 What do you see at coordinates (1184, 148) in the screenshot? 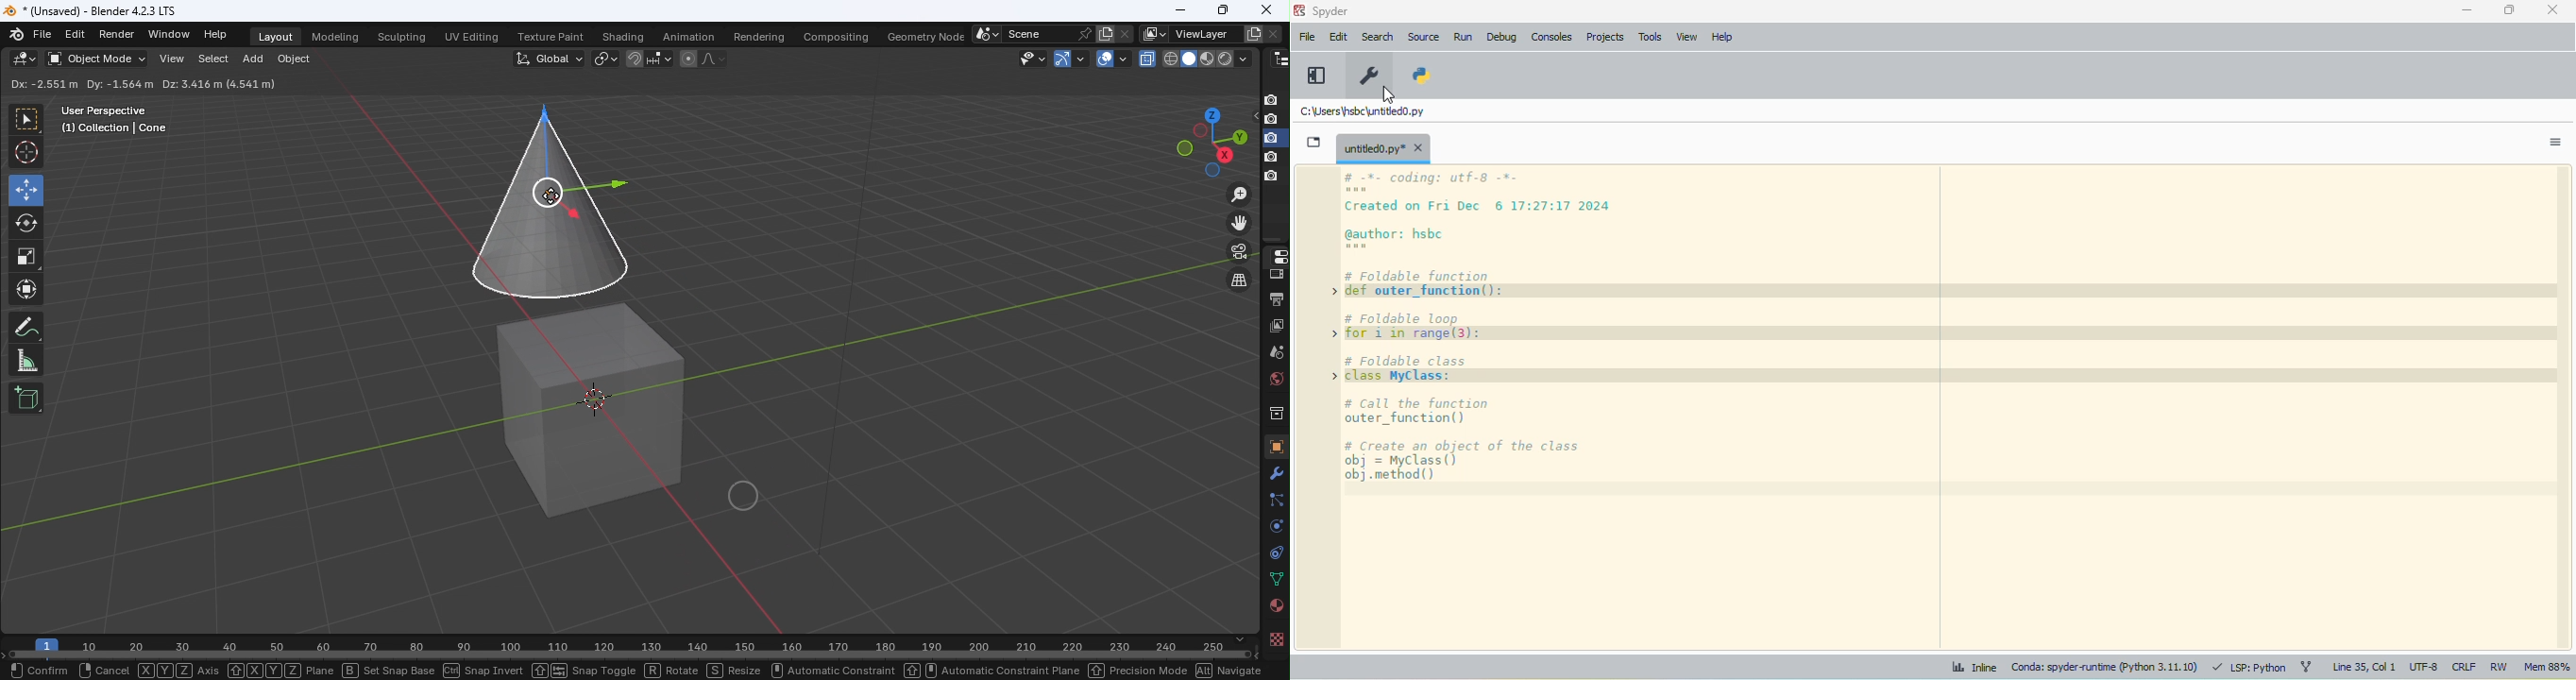
I see `Rotate the view` at bounding box center [1184, 148].